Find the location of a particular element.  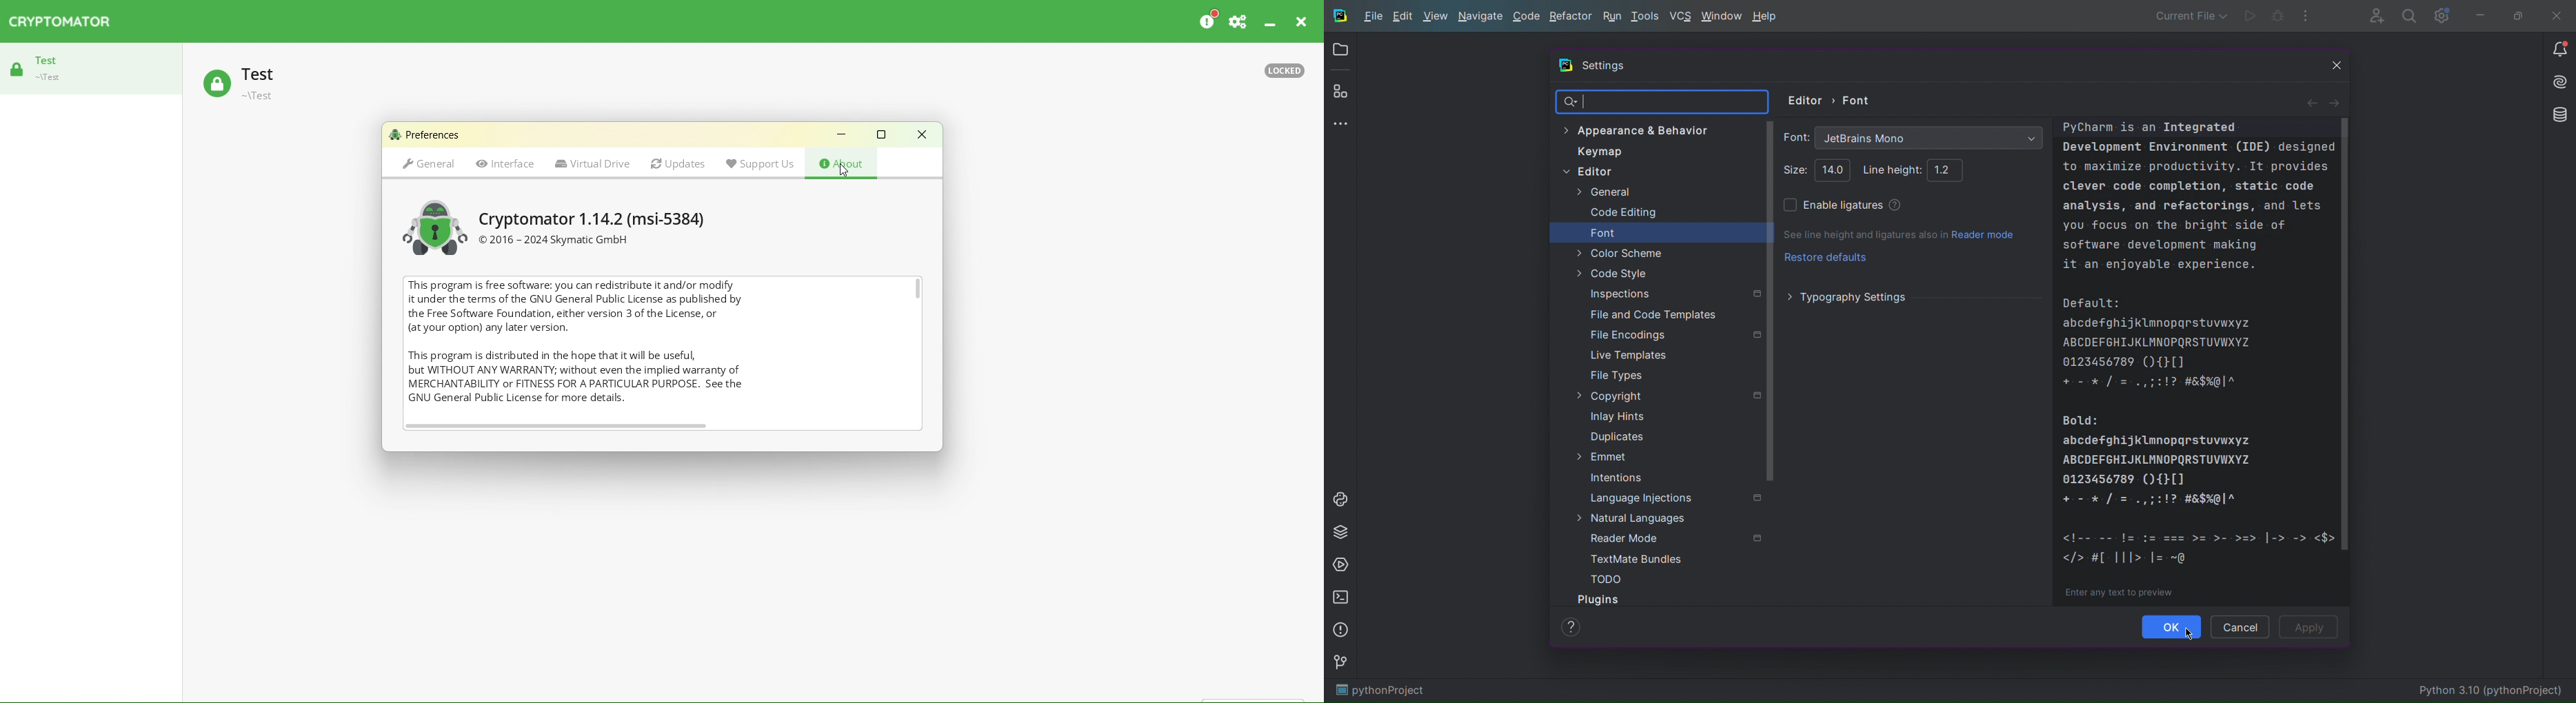

Help is located at coordinates (1897, 205).